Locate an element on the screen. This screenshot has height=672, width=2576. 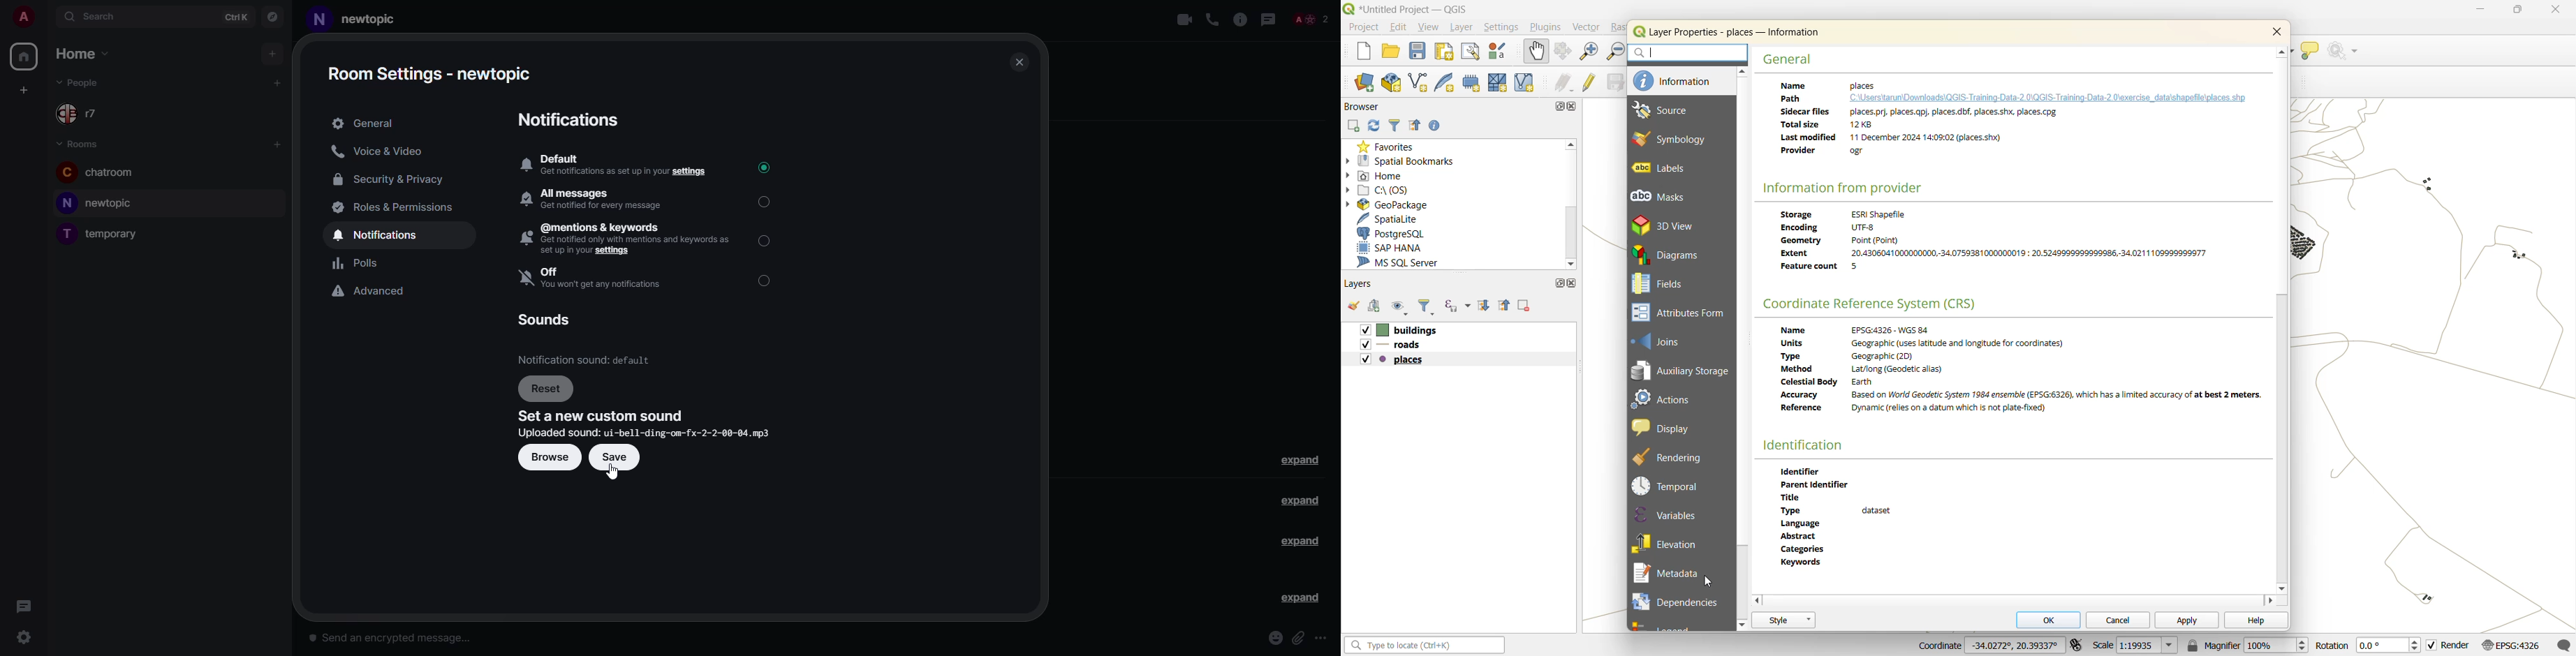
source is located at coordinates (1672, 110).